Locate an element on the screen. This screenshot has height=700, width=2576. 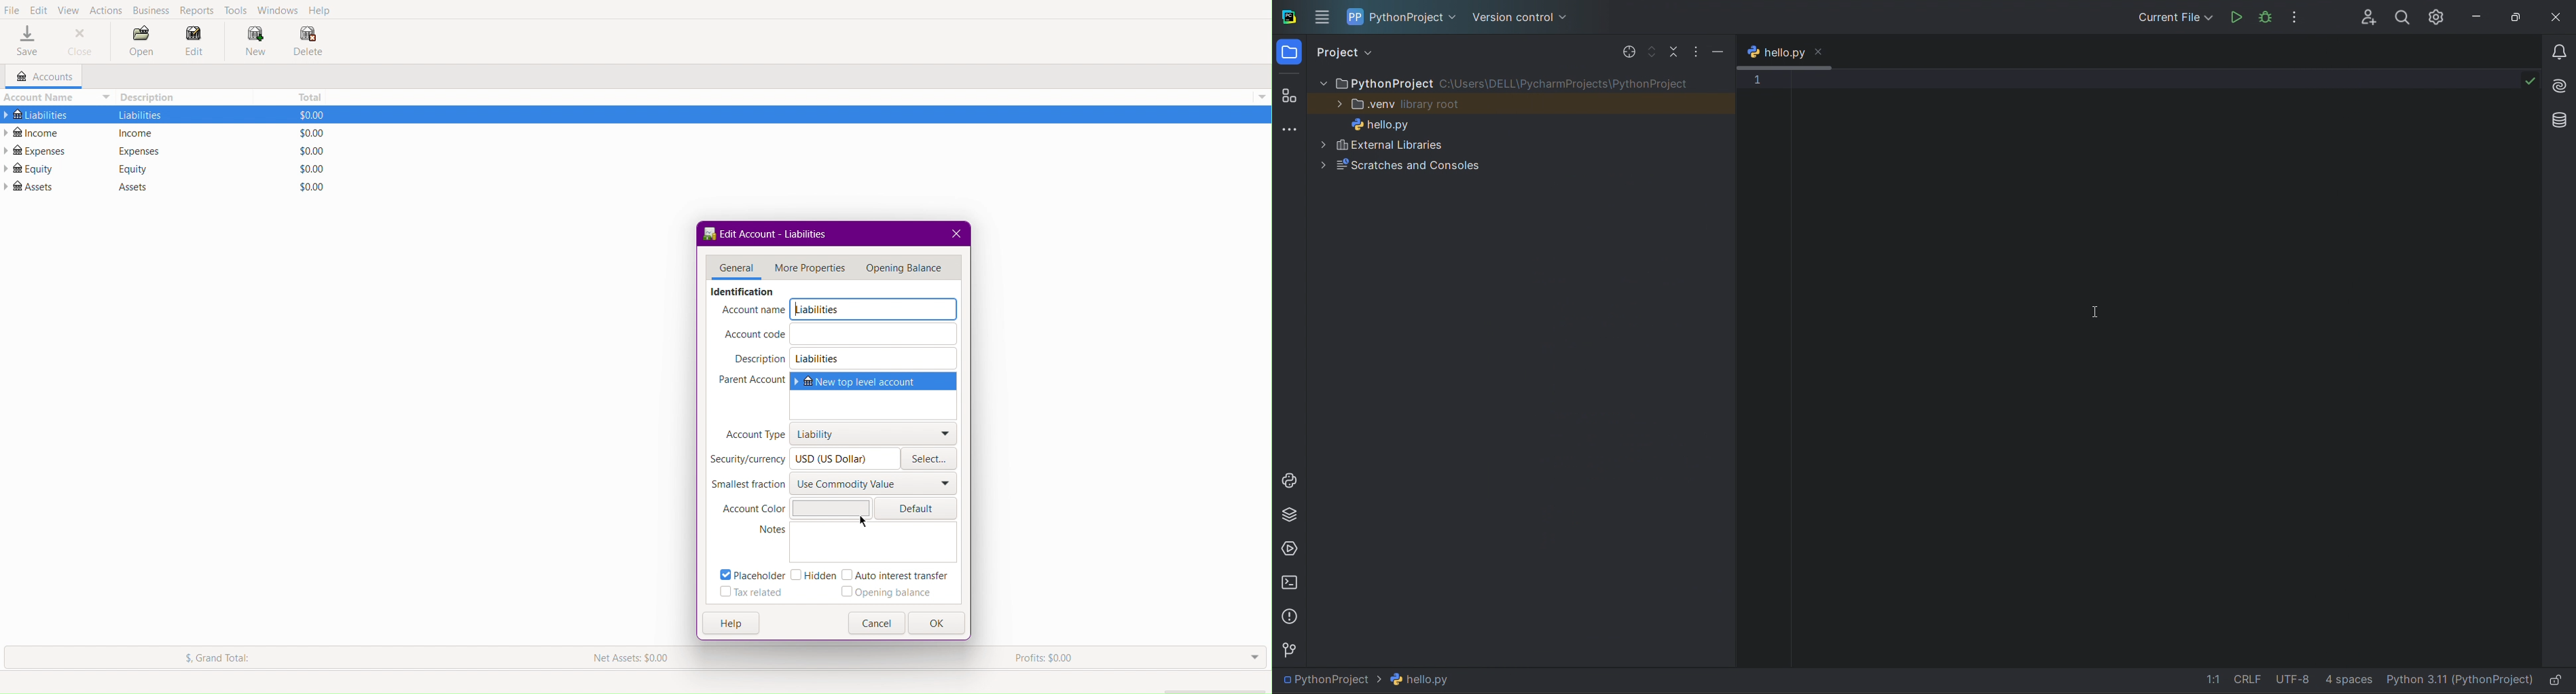
Expenses is located at coordinates (36, 151).